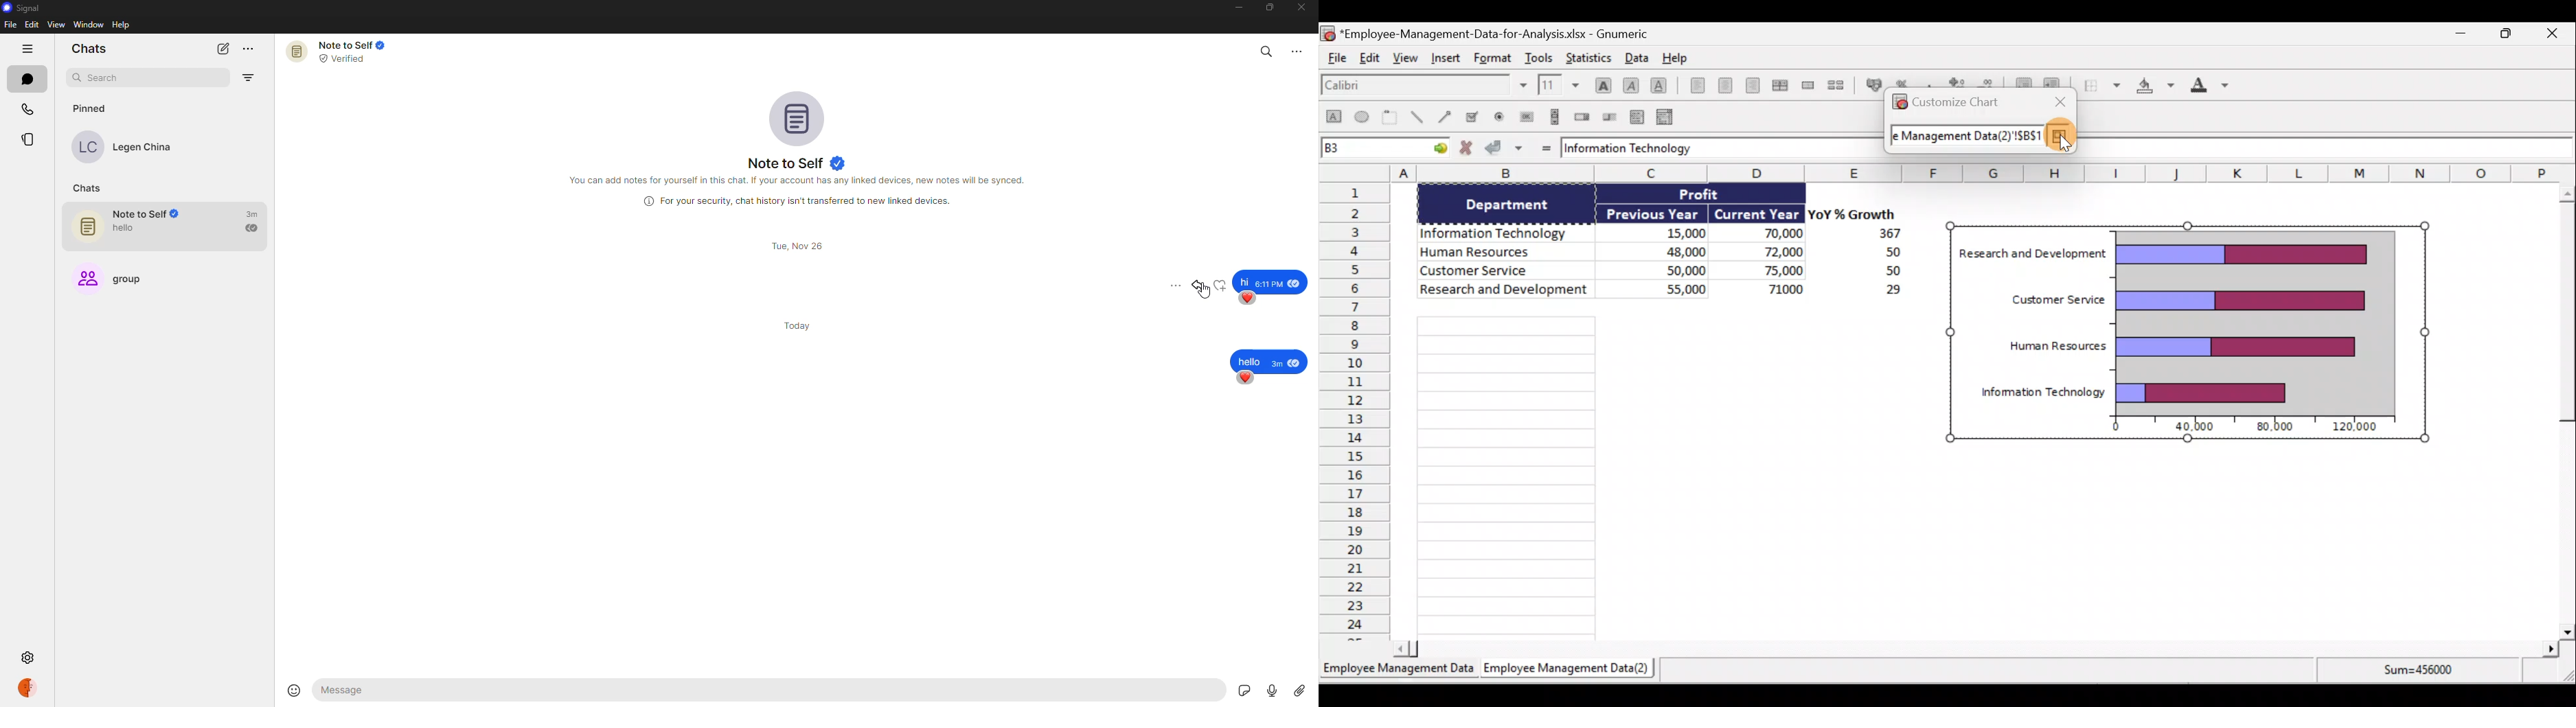  Describe the element at coordinates (1524, 117) in the screenshot. I see `Create a button` at that location.